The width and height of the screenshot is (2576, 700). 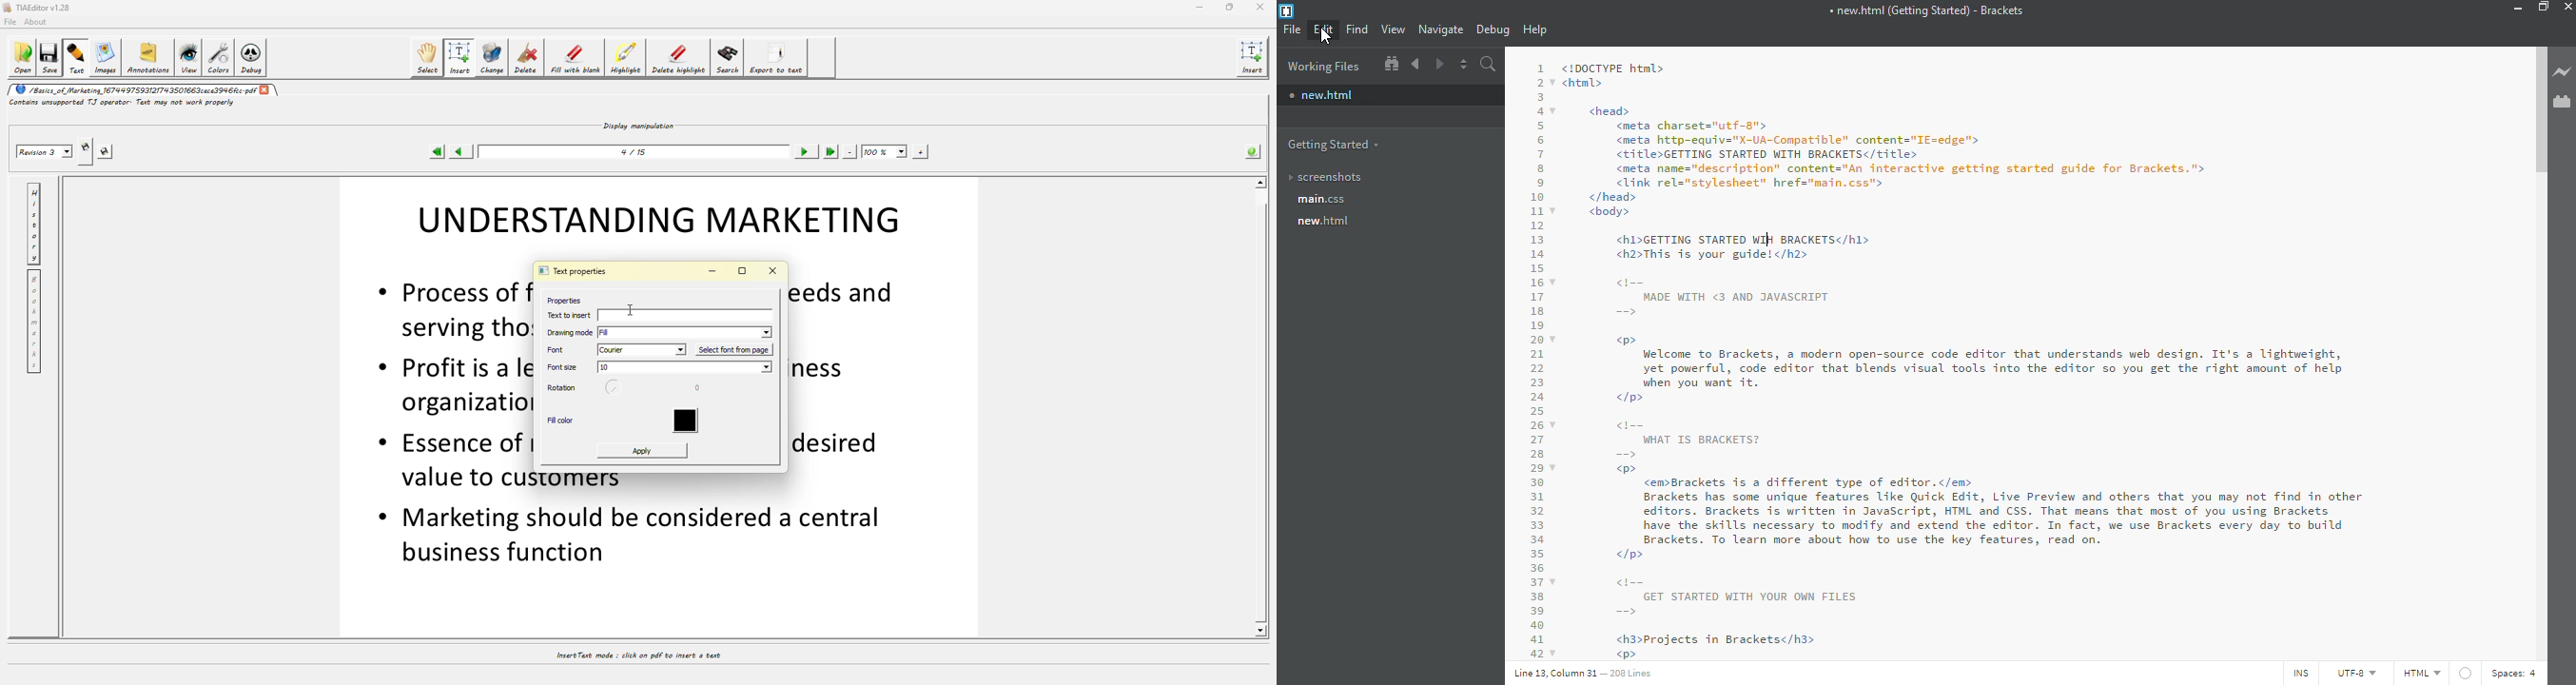 What do you see at coordinates (1335, 177) in the screenshot?
I see `screenshots` at bounding box center [1335, 177].